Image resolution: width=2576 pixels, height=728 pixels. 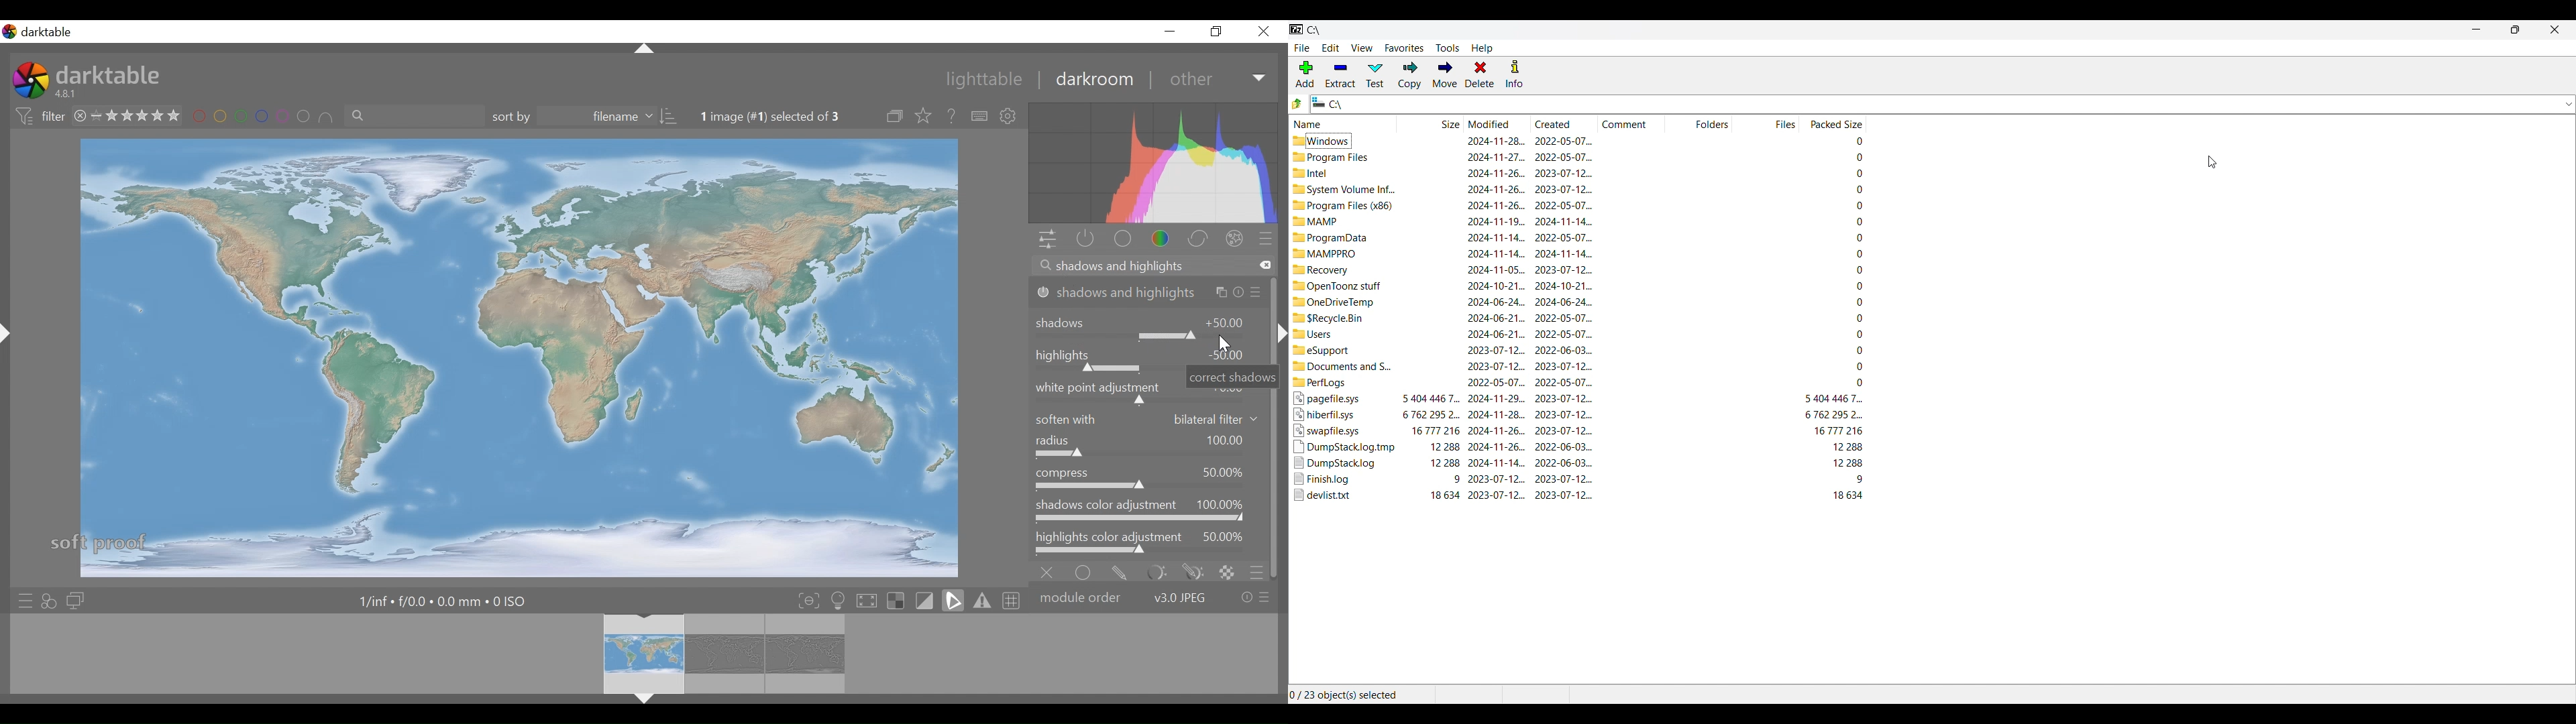 I want to click on uniformly, so click(x=1086, y=571).